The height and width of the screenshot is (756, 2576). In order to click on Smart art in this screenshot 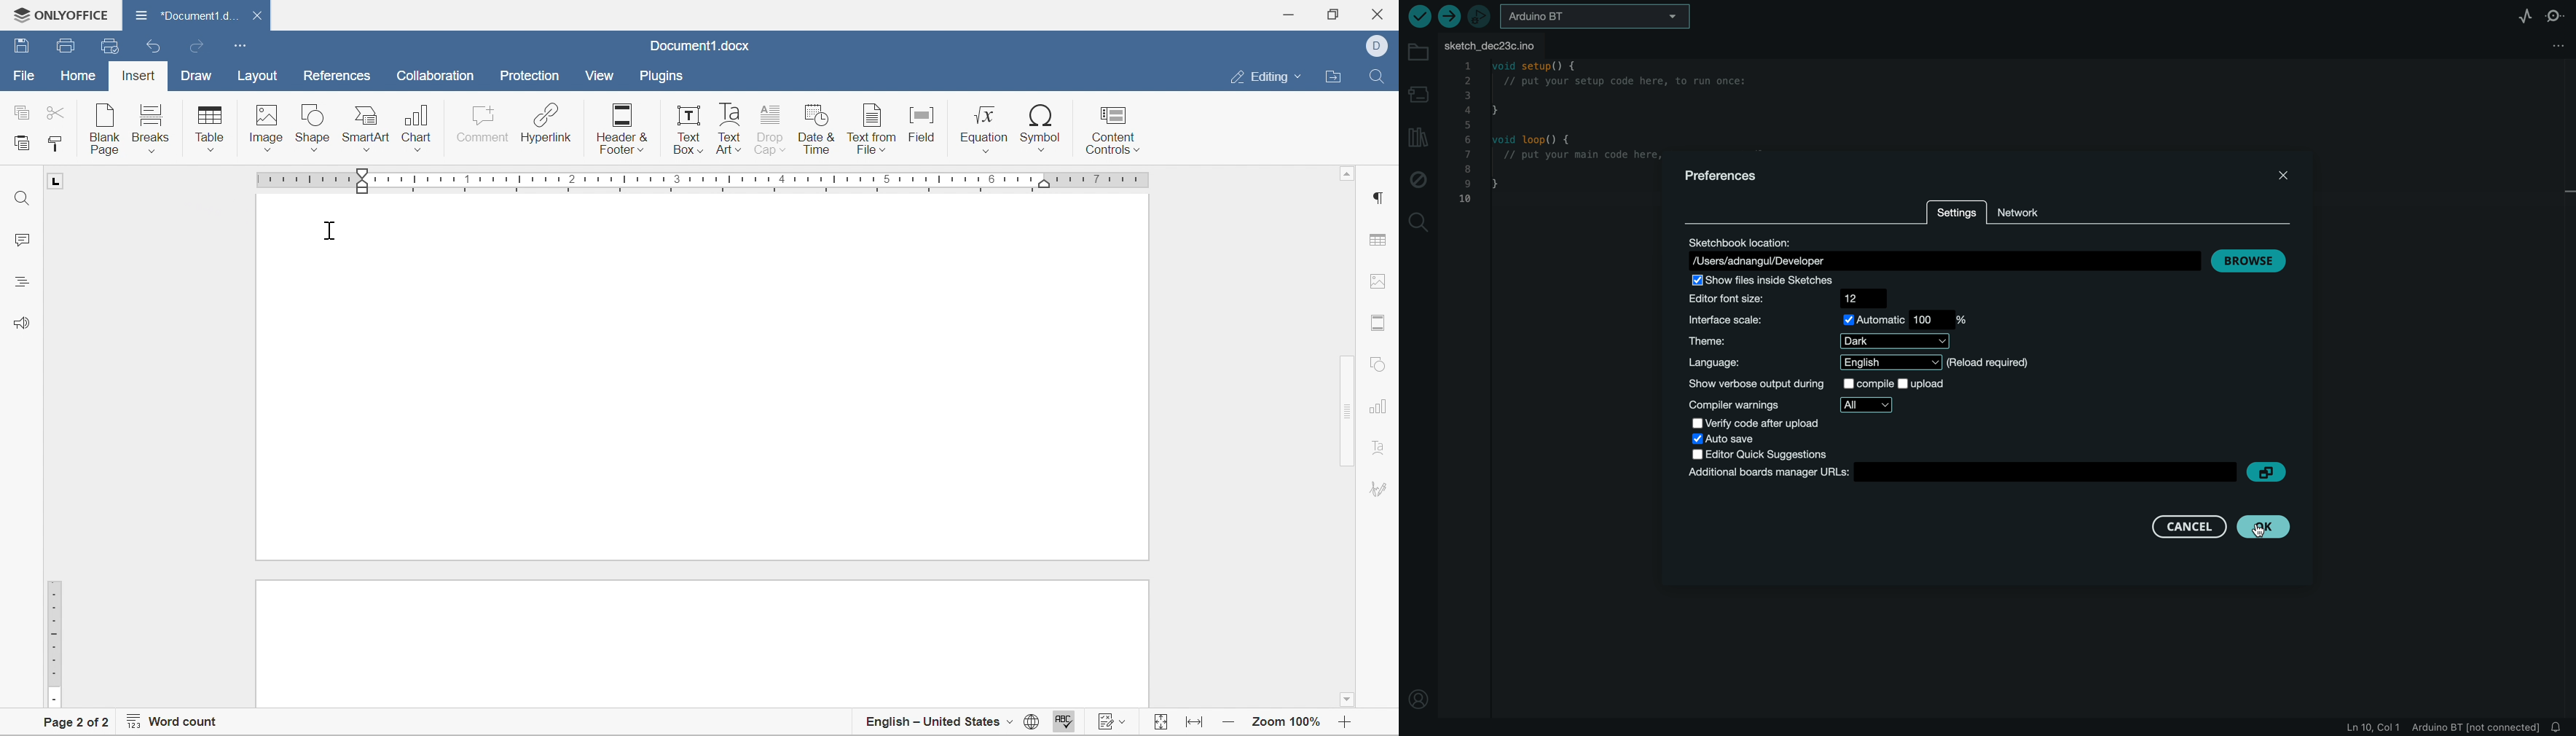, I will do `click(368, 130)`.